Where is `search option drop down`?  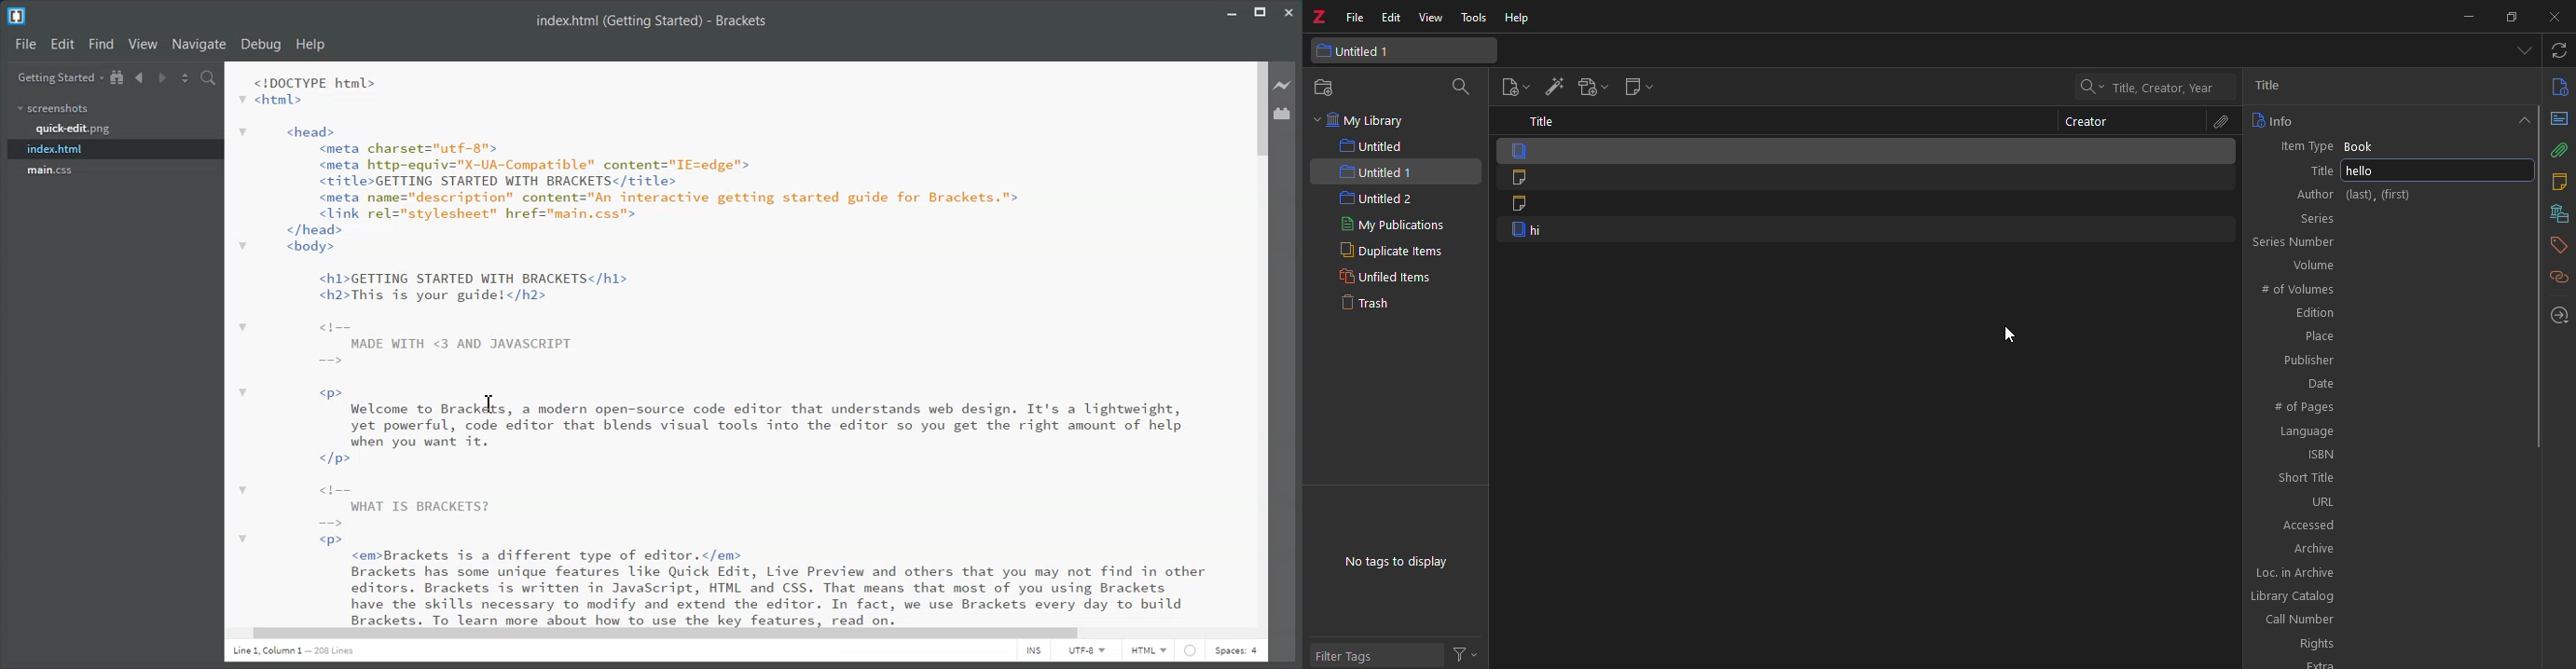
search option drop down is located at coordinates (2089, 87).